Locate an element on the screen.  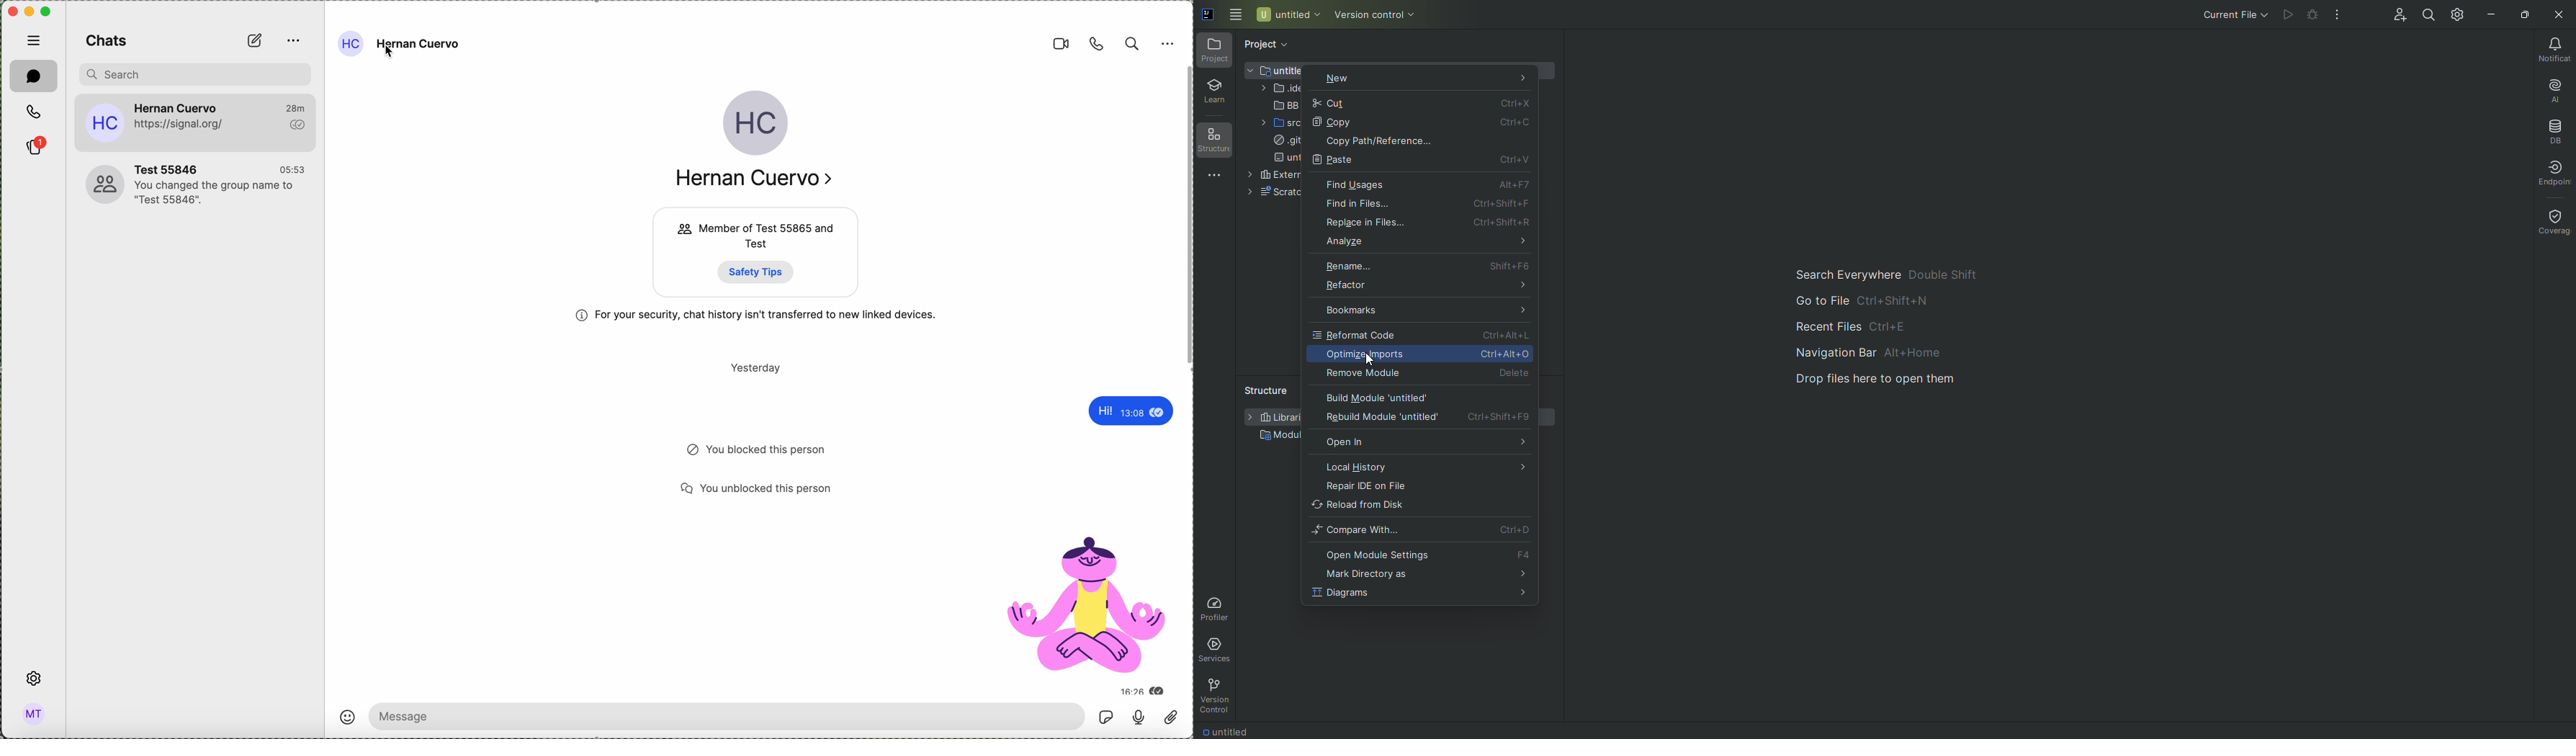
stories is located at coordinates (36, 146).